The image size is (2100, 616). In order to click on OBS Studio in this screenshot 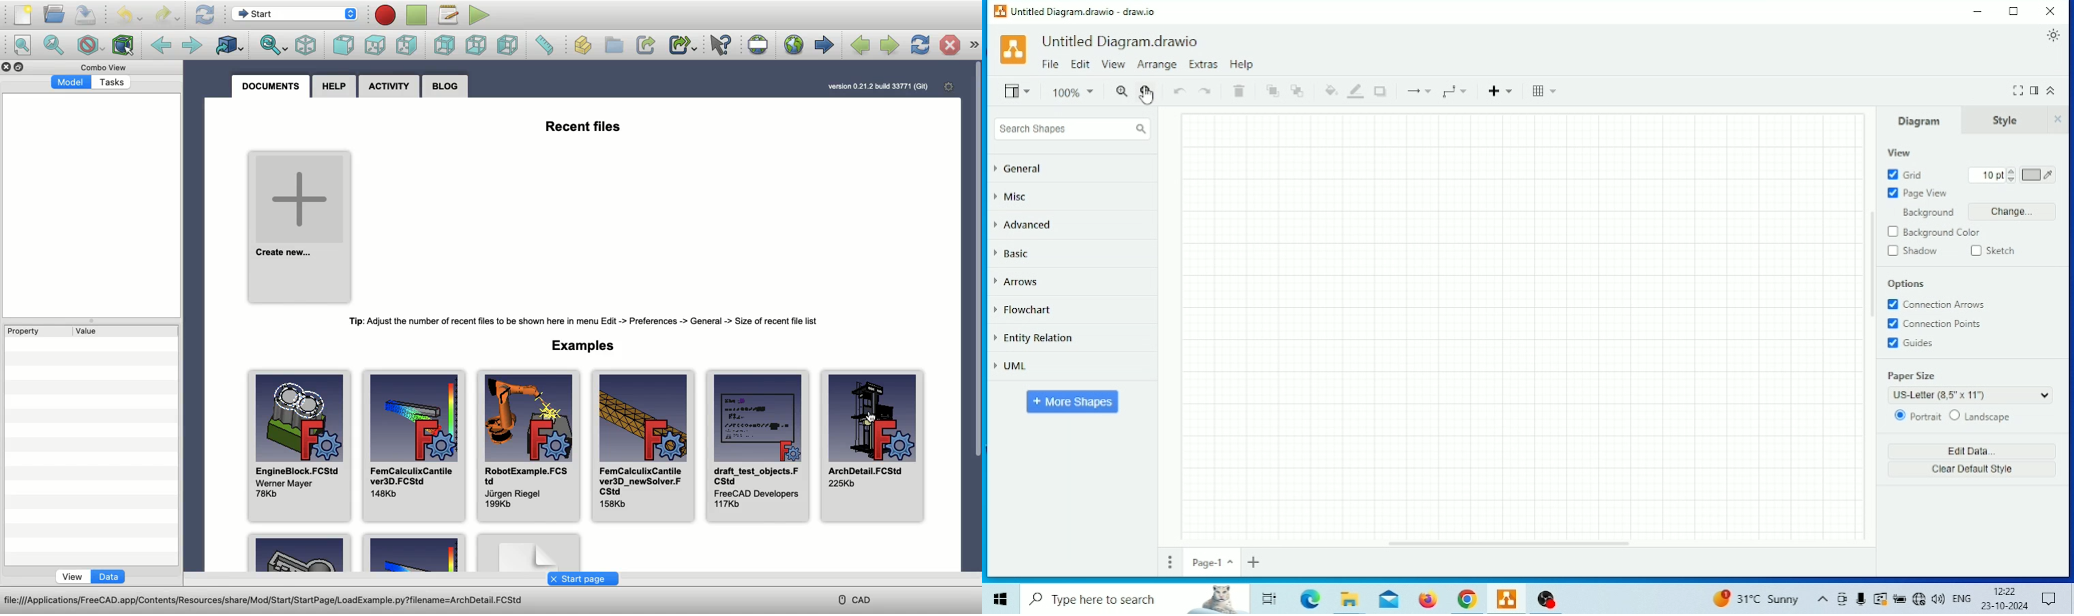, I will do `click(1548, 599)`.